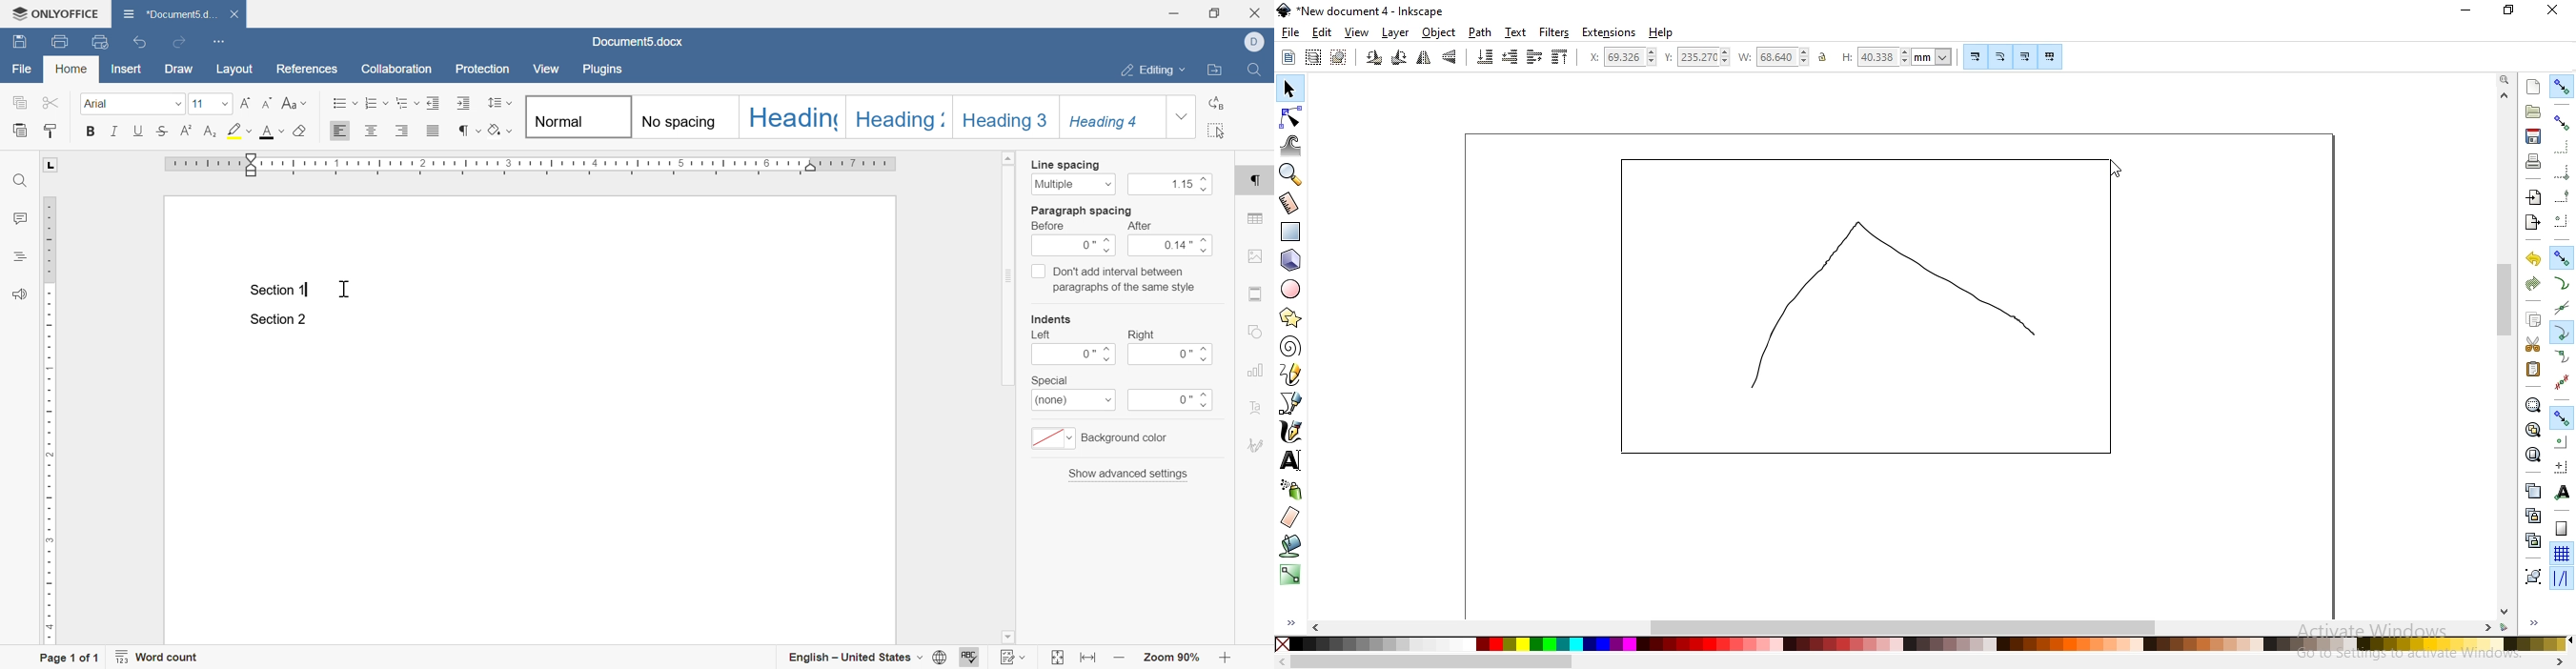  I want to click on enable snapping, so click(2562, 87).